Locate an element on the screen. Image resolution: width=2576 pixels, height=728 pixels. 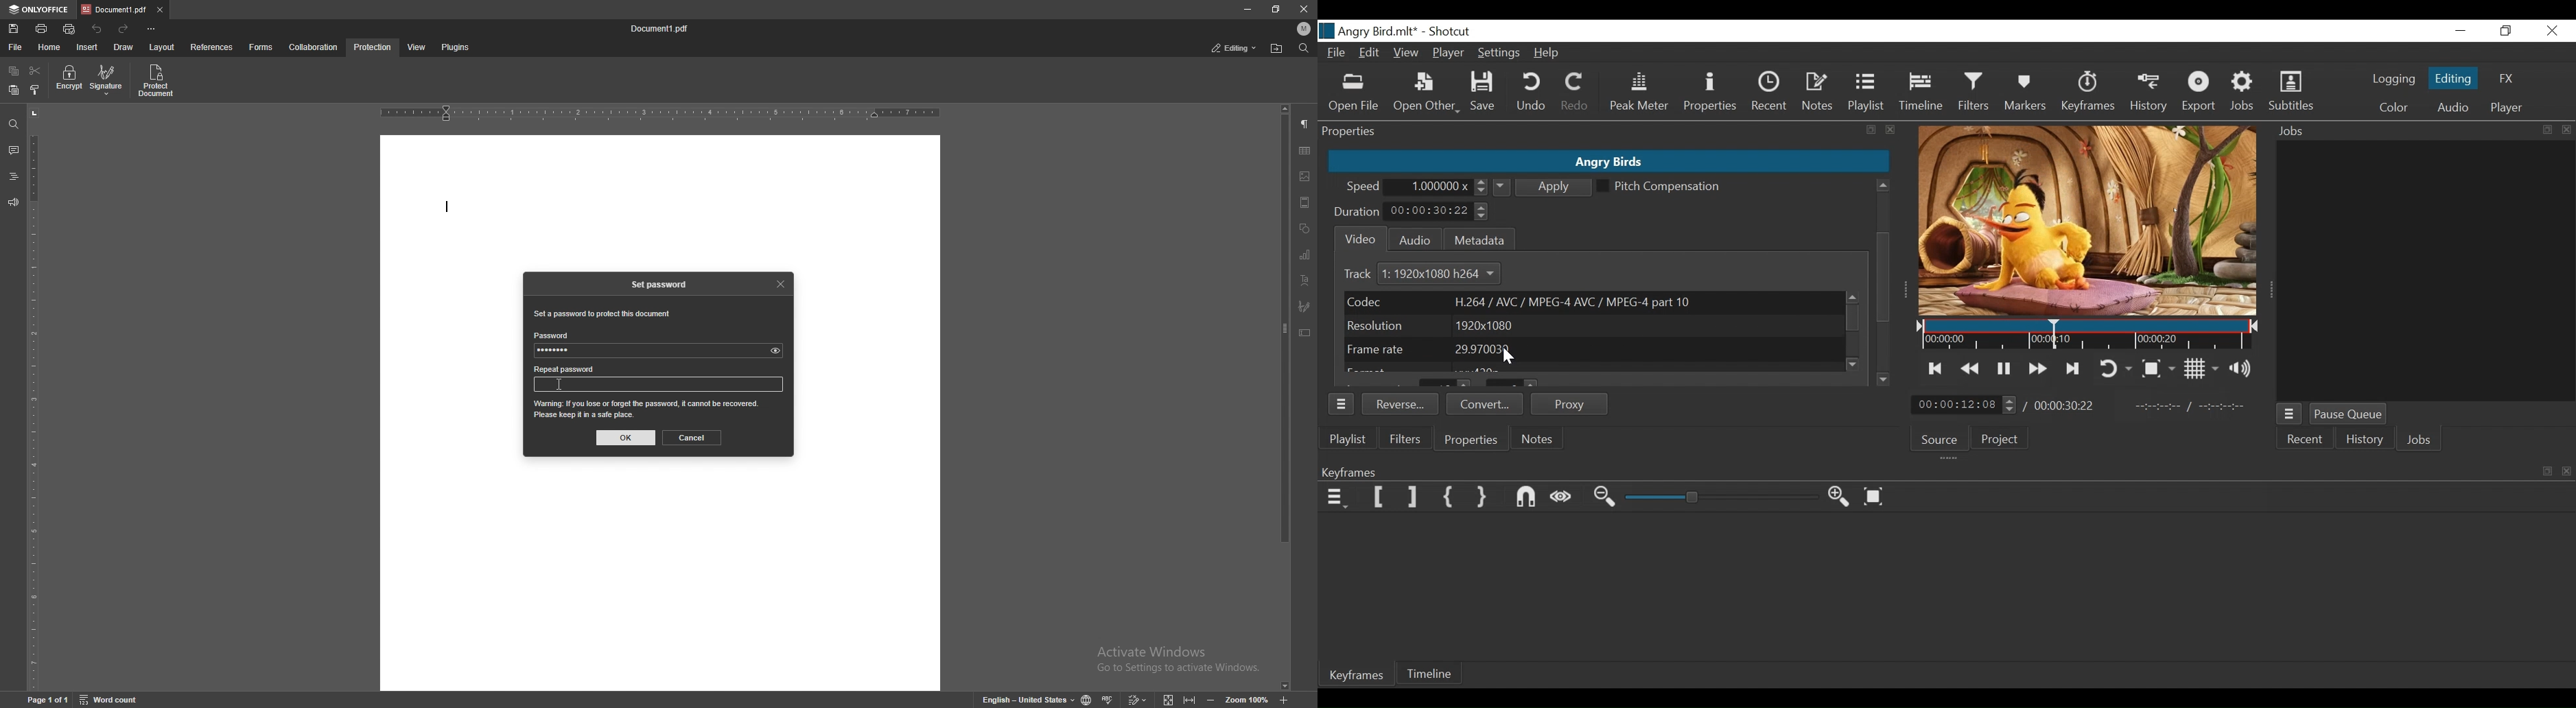
Open Other is located at coordinates (1426, 93).